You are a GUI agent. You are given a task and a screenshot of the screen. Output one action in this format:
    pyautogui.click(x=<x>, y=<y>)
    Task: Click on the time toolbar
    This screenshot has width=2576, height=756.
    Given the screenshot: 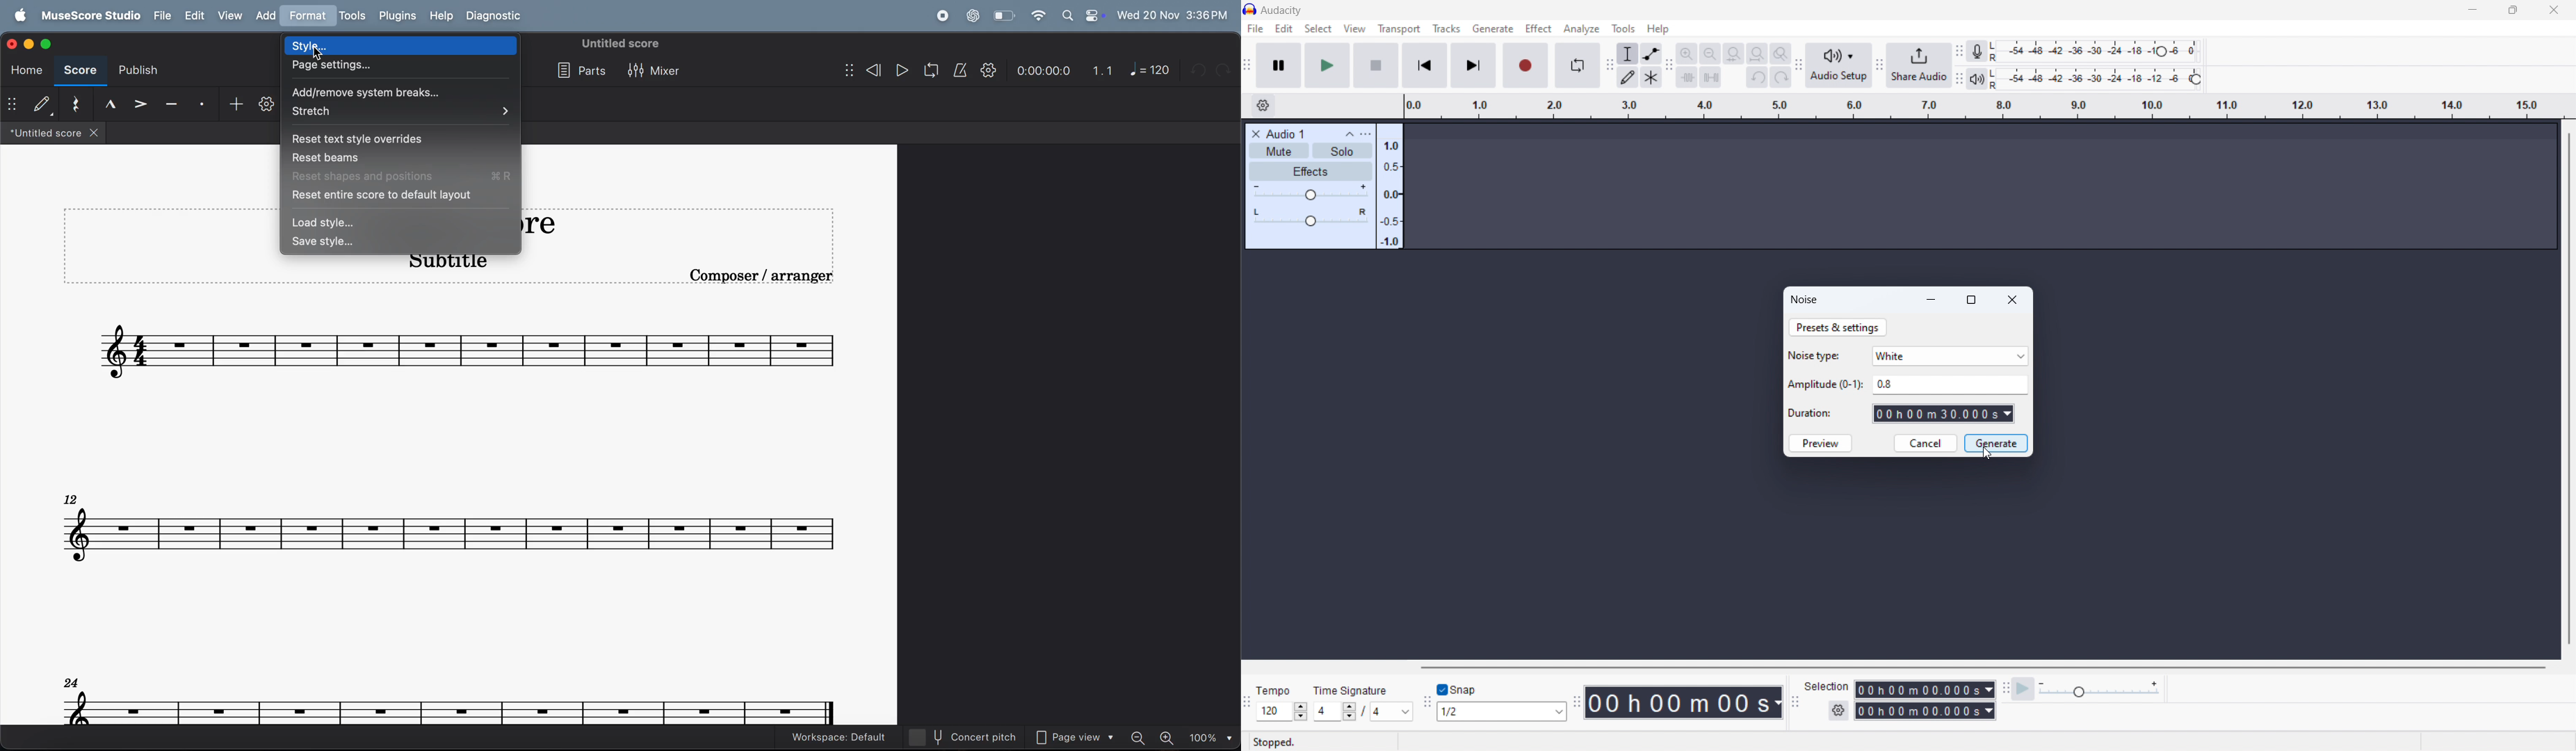 What is the action you would take?
    pyautogui.click(x=1576, y=699)
    